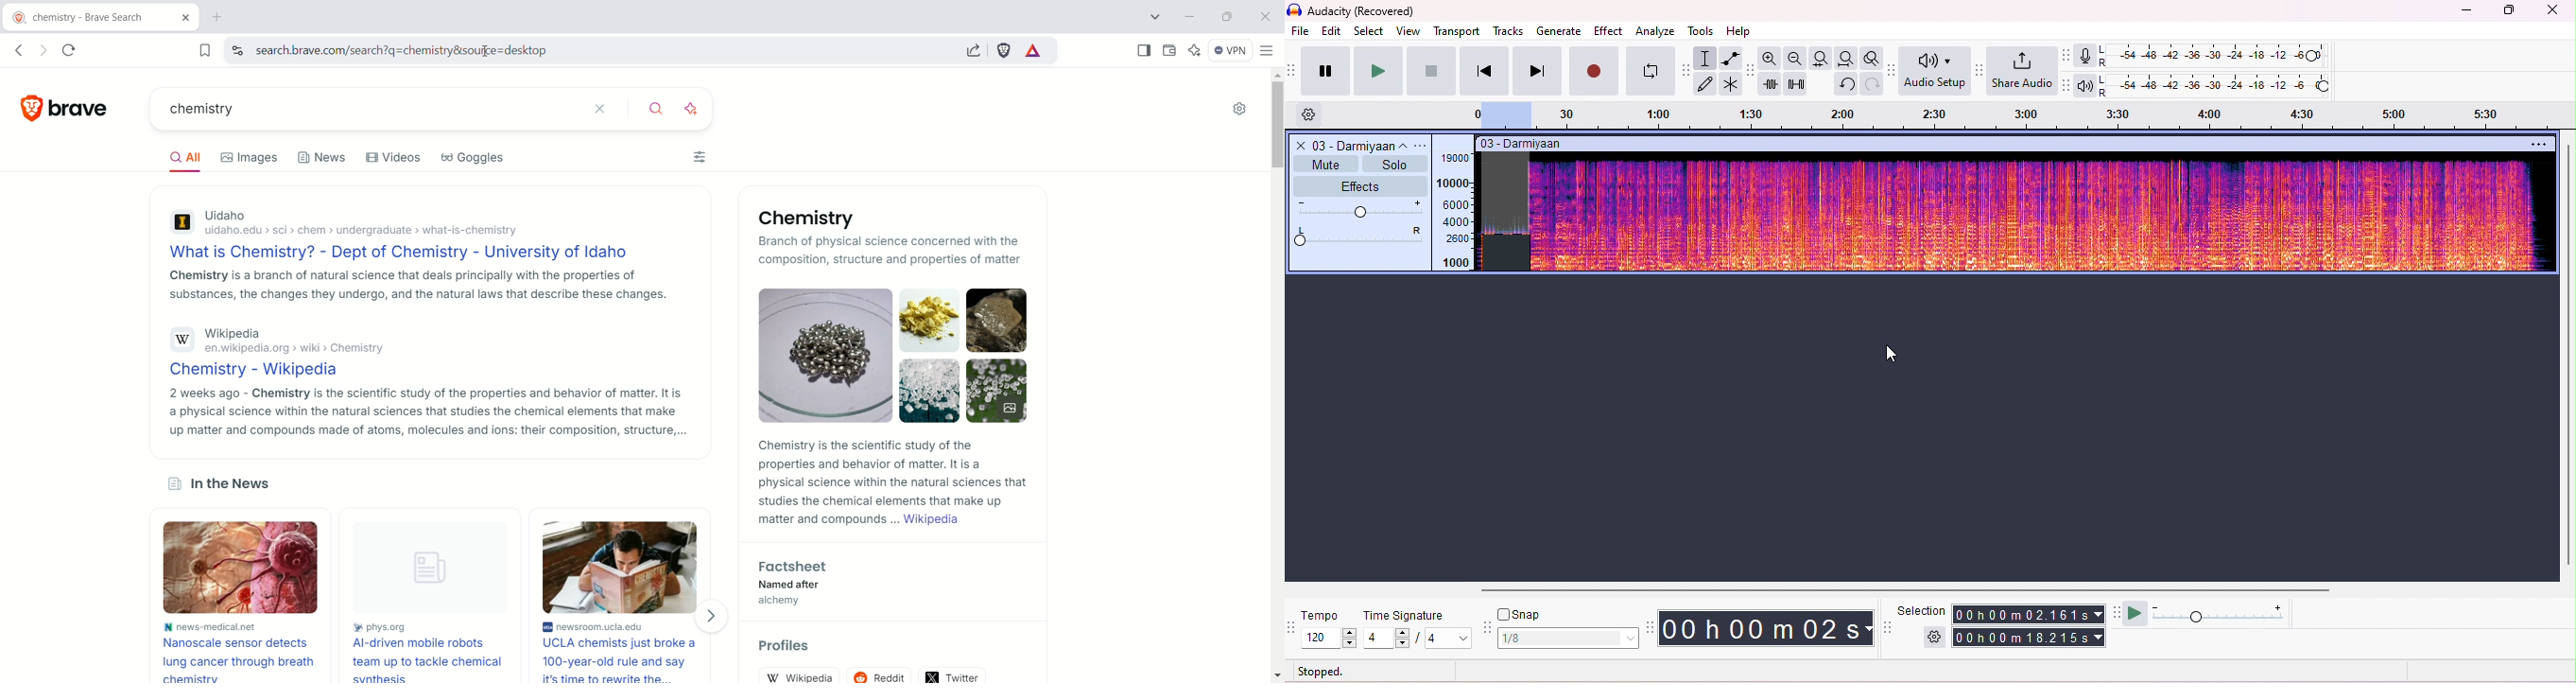 The height and width of the screenshot is (700, 2576). I want to click on title, so click(1354, 11).